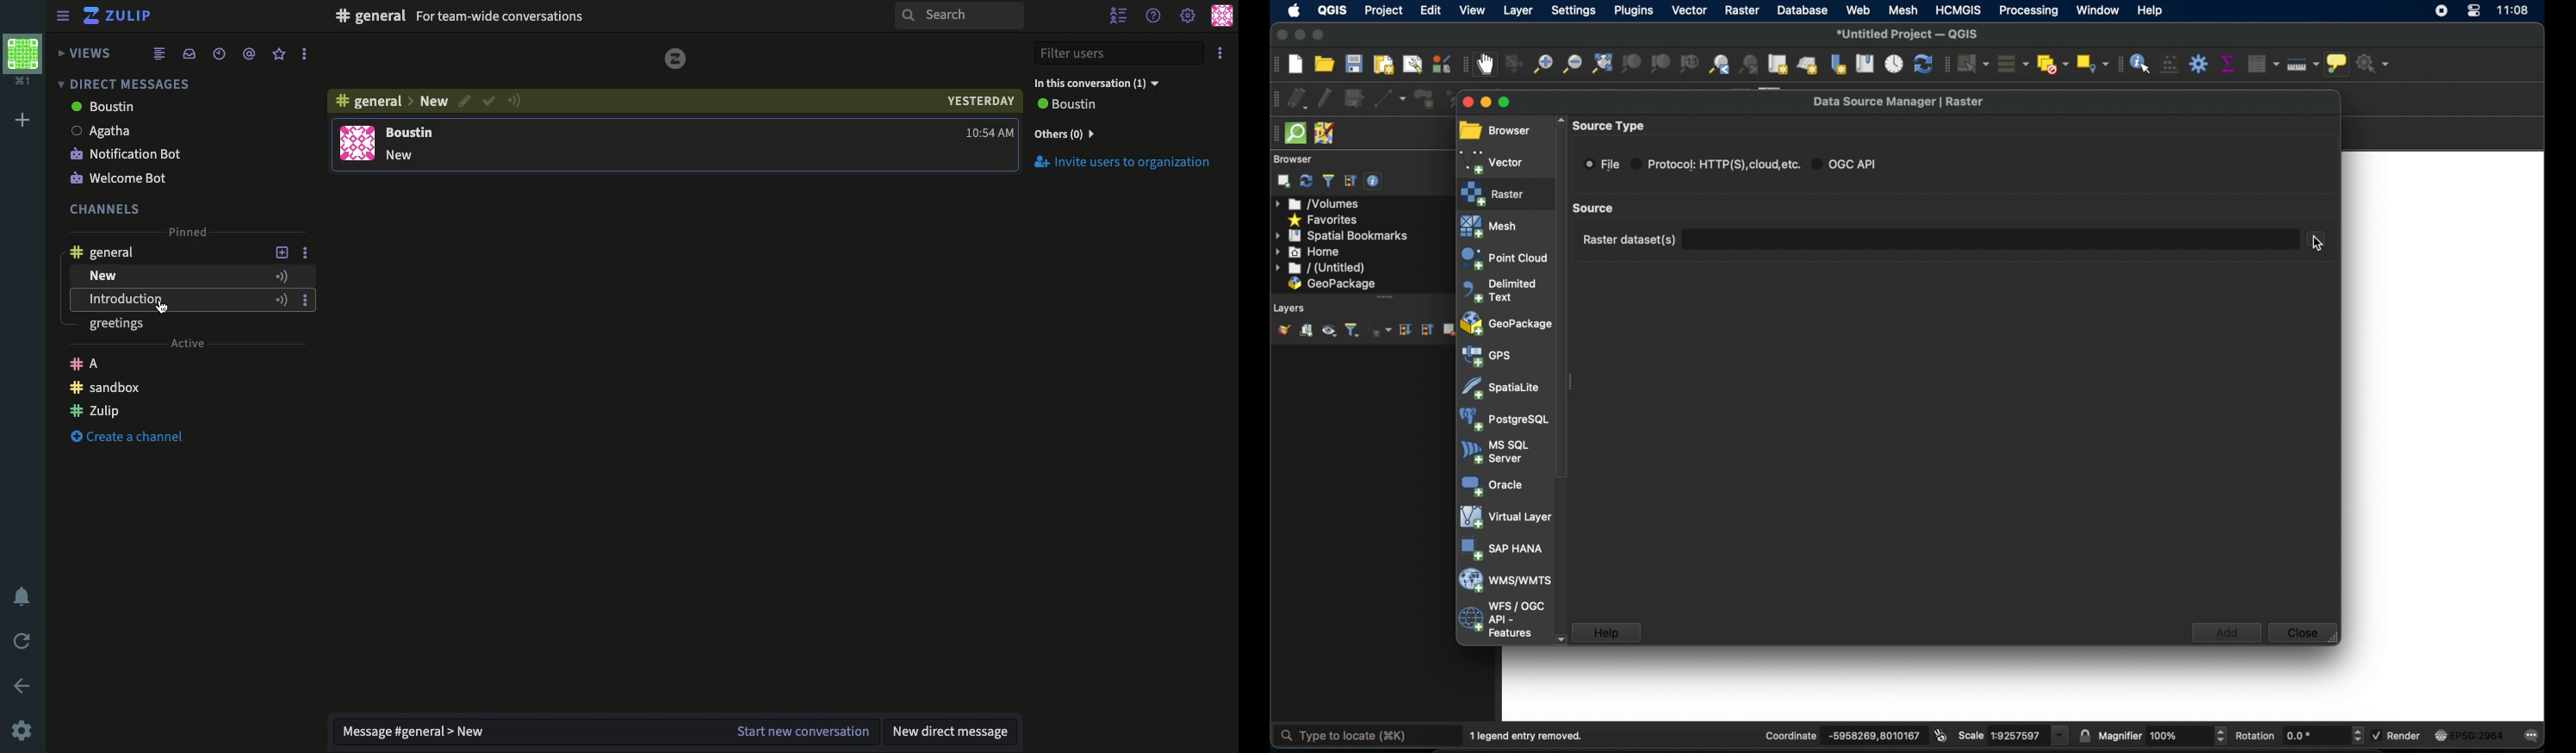 The height and width of the screenshot is (756, 2576). What do you see at coordinates (1505, 516) in the screenshot?
I see `virtual layer` at bounding box center [1505, 516].